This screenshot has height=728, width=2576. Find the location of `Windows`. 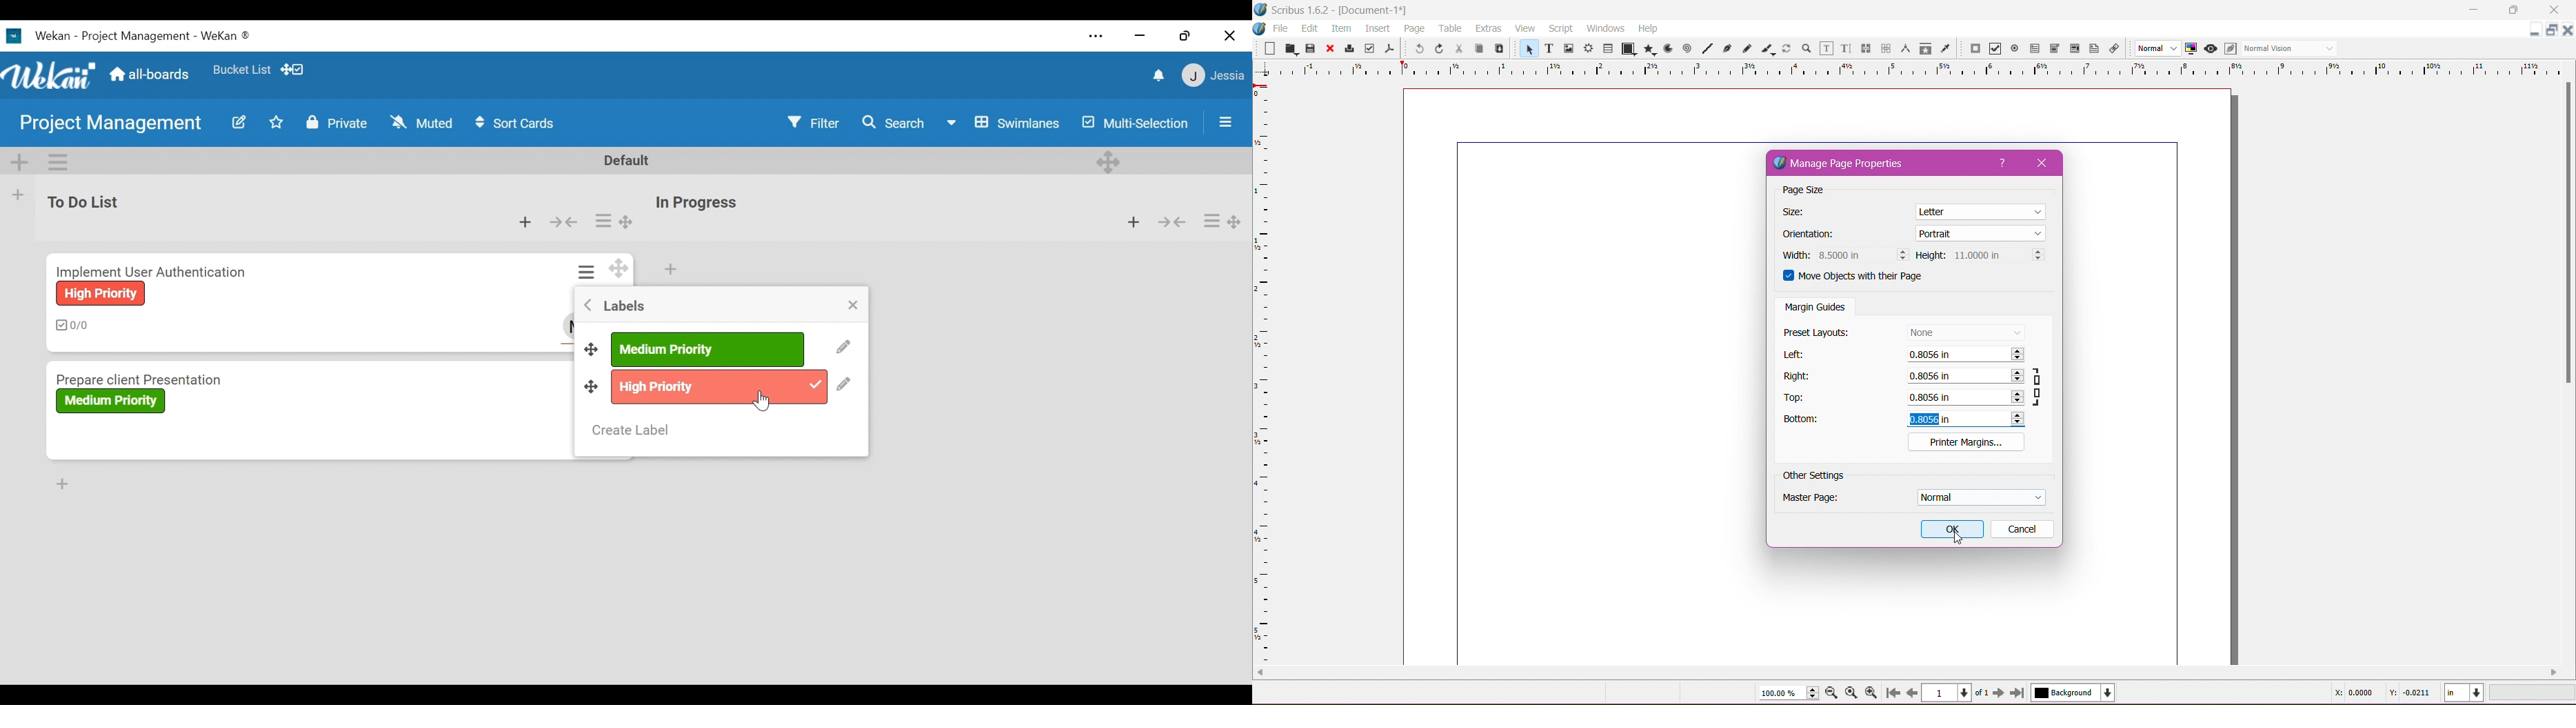

Windows is located at coordinates (1605, 28).